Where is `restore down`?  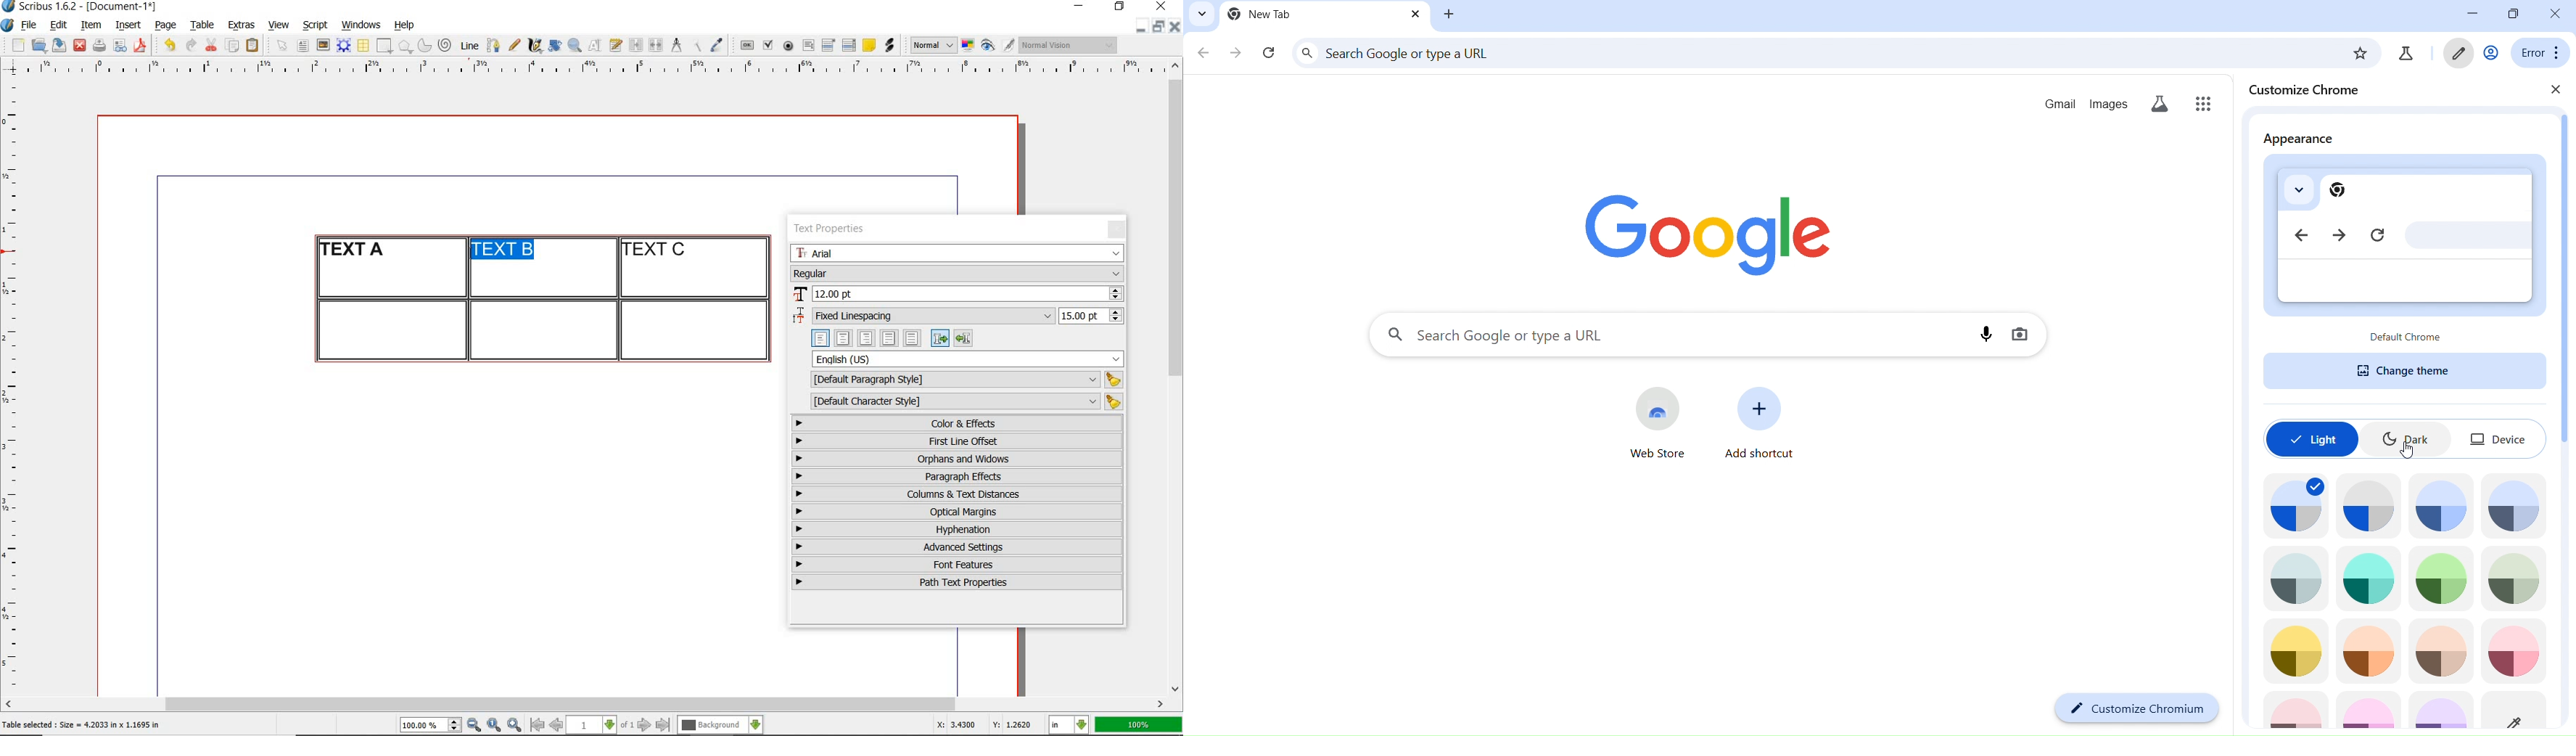 restore down is located at coordinates (2517, 12).